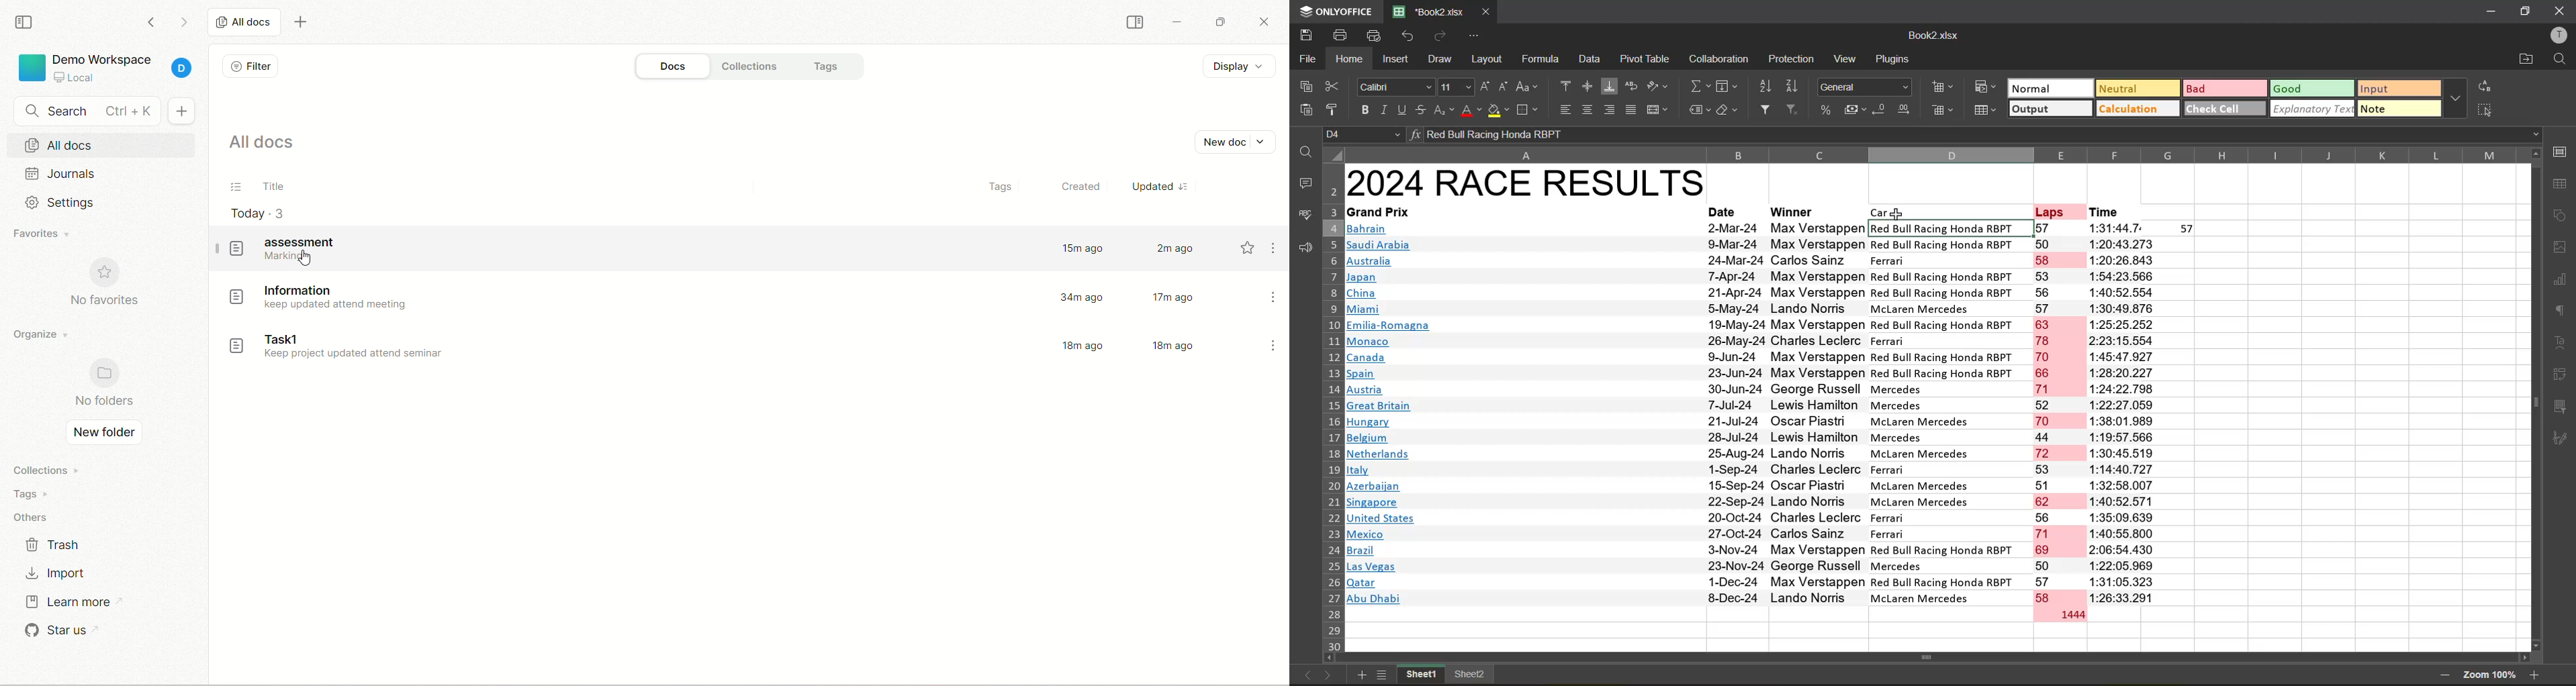 The width and height of the screenshot is (2576, 700). Describe the element at coordinates (2560, 282) in the screenshot. I see `charts` at that location.